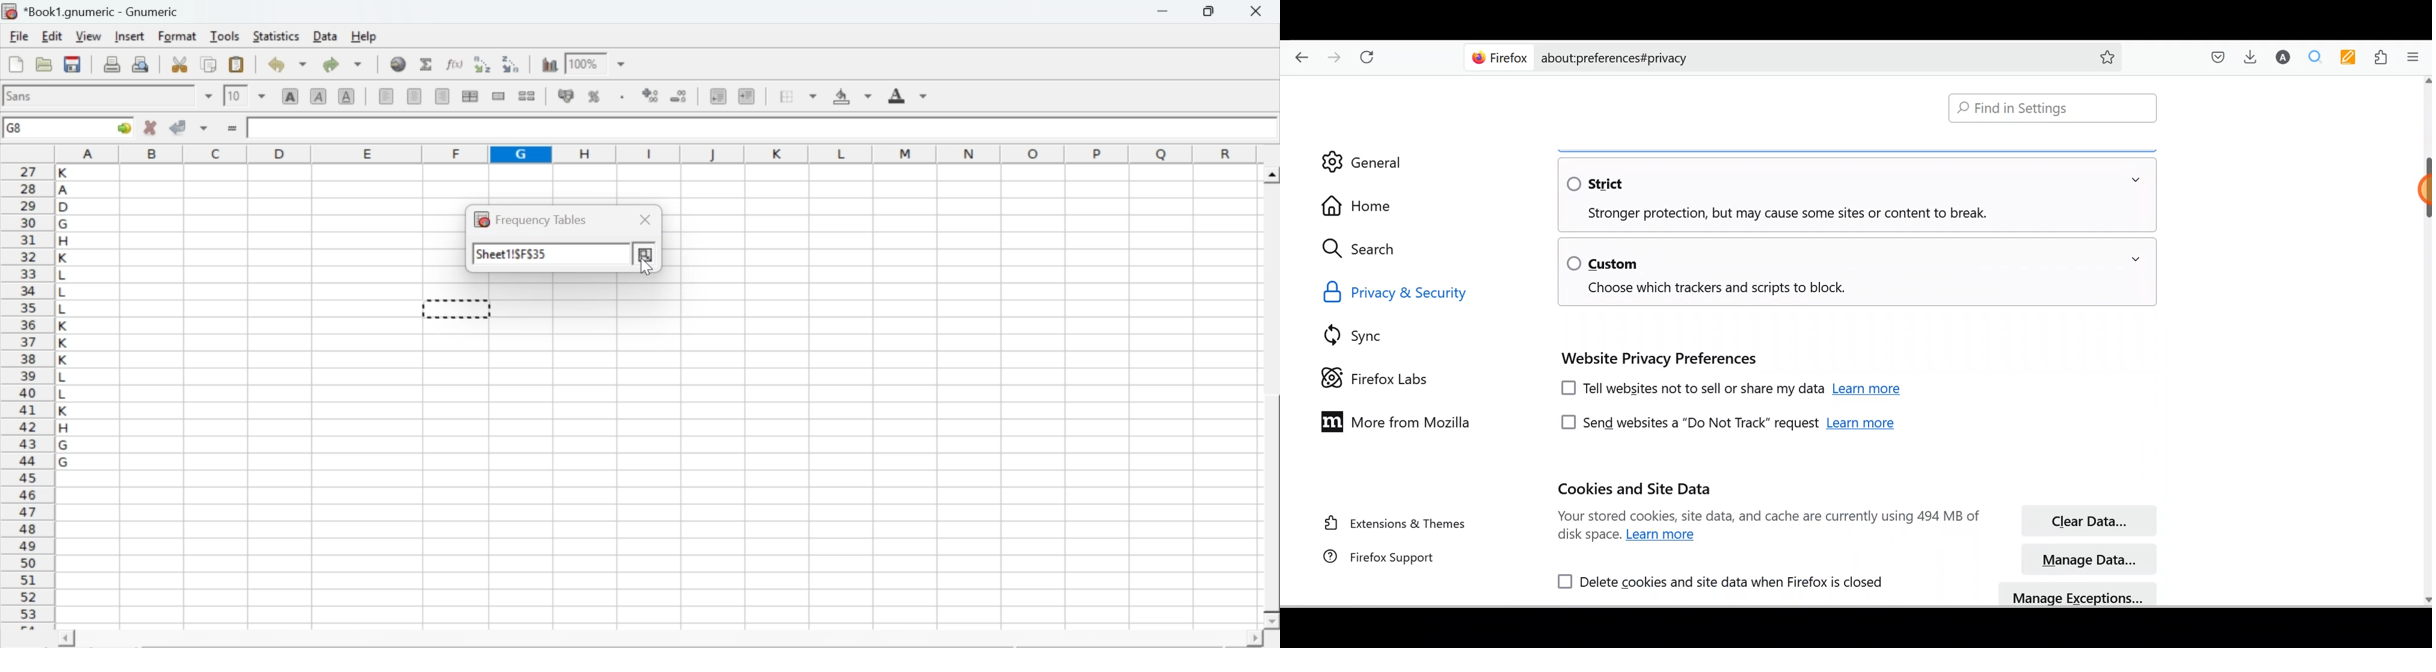  What do you see at coordinates (622, 65) in the screenshot?
I see `drop down` at bounding box center [622, 65].